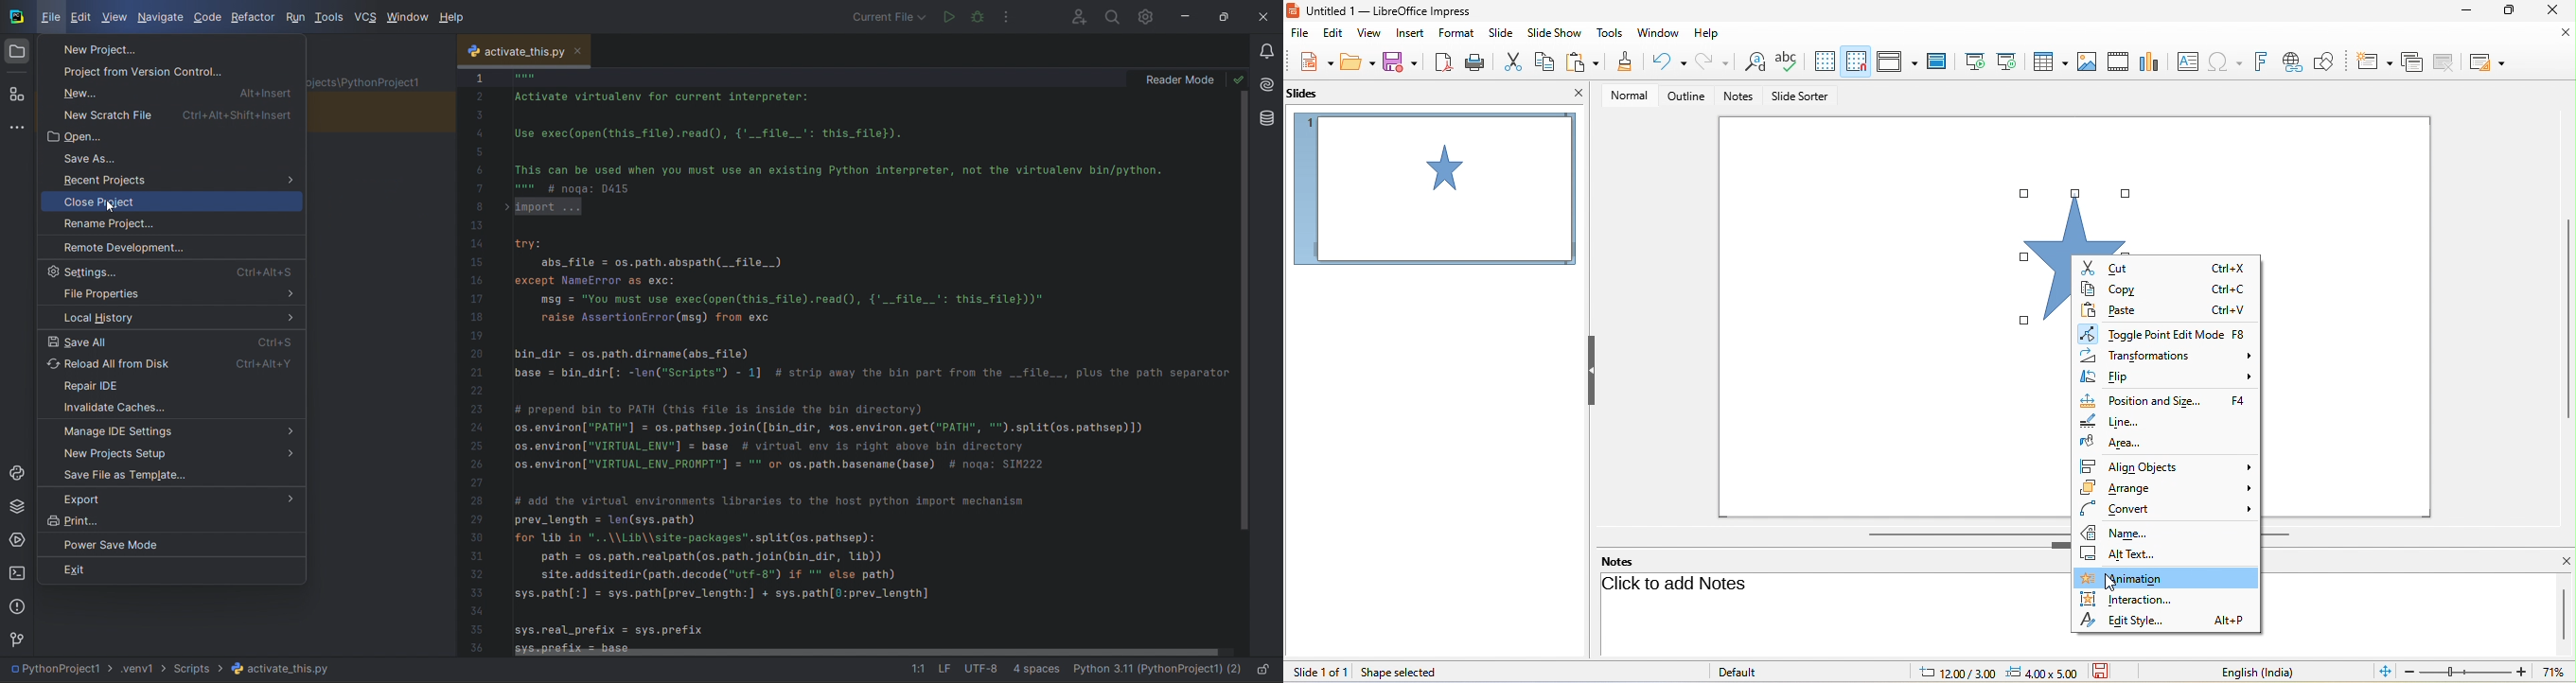 The width and height of the screenshot is (2576, 700). Describe the element at coordinates (1403, 673) in the screenshot. I see `shape selected` at that location.